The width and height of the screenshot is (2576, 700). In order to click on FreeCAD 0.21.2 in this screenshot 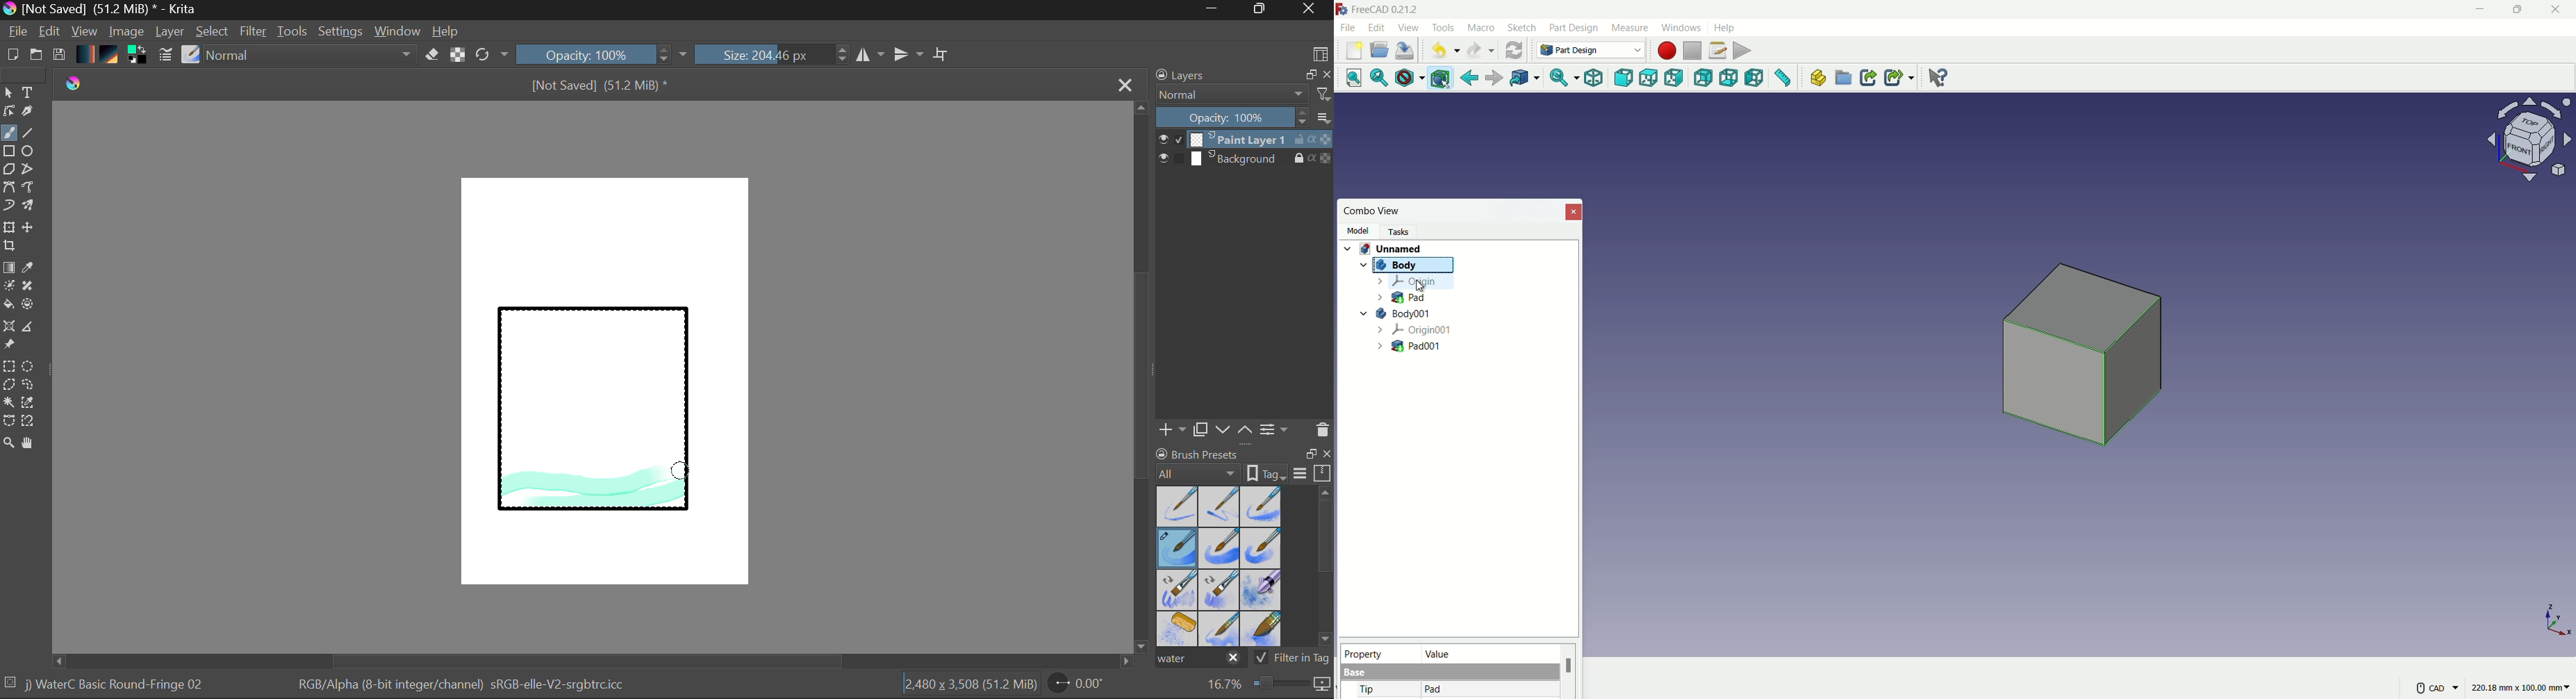, I will do `click(1379, 8)`.